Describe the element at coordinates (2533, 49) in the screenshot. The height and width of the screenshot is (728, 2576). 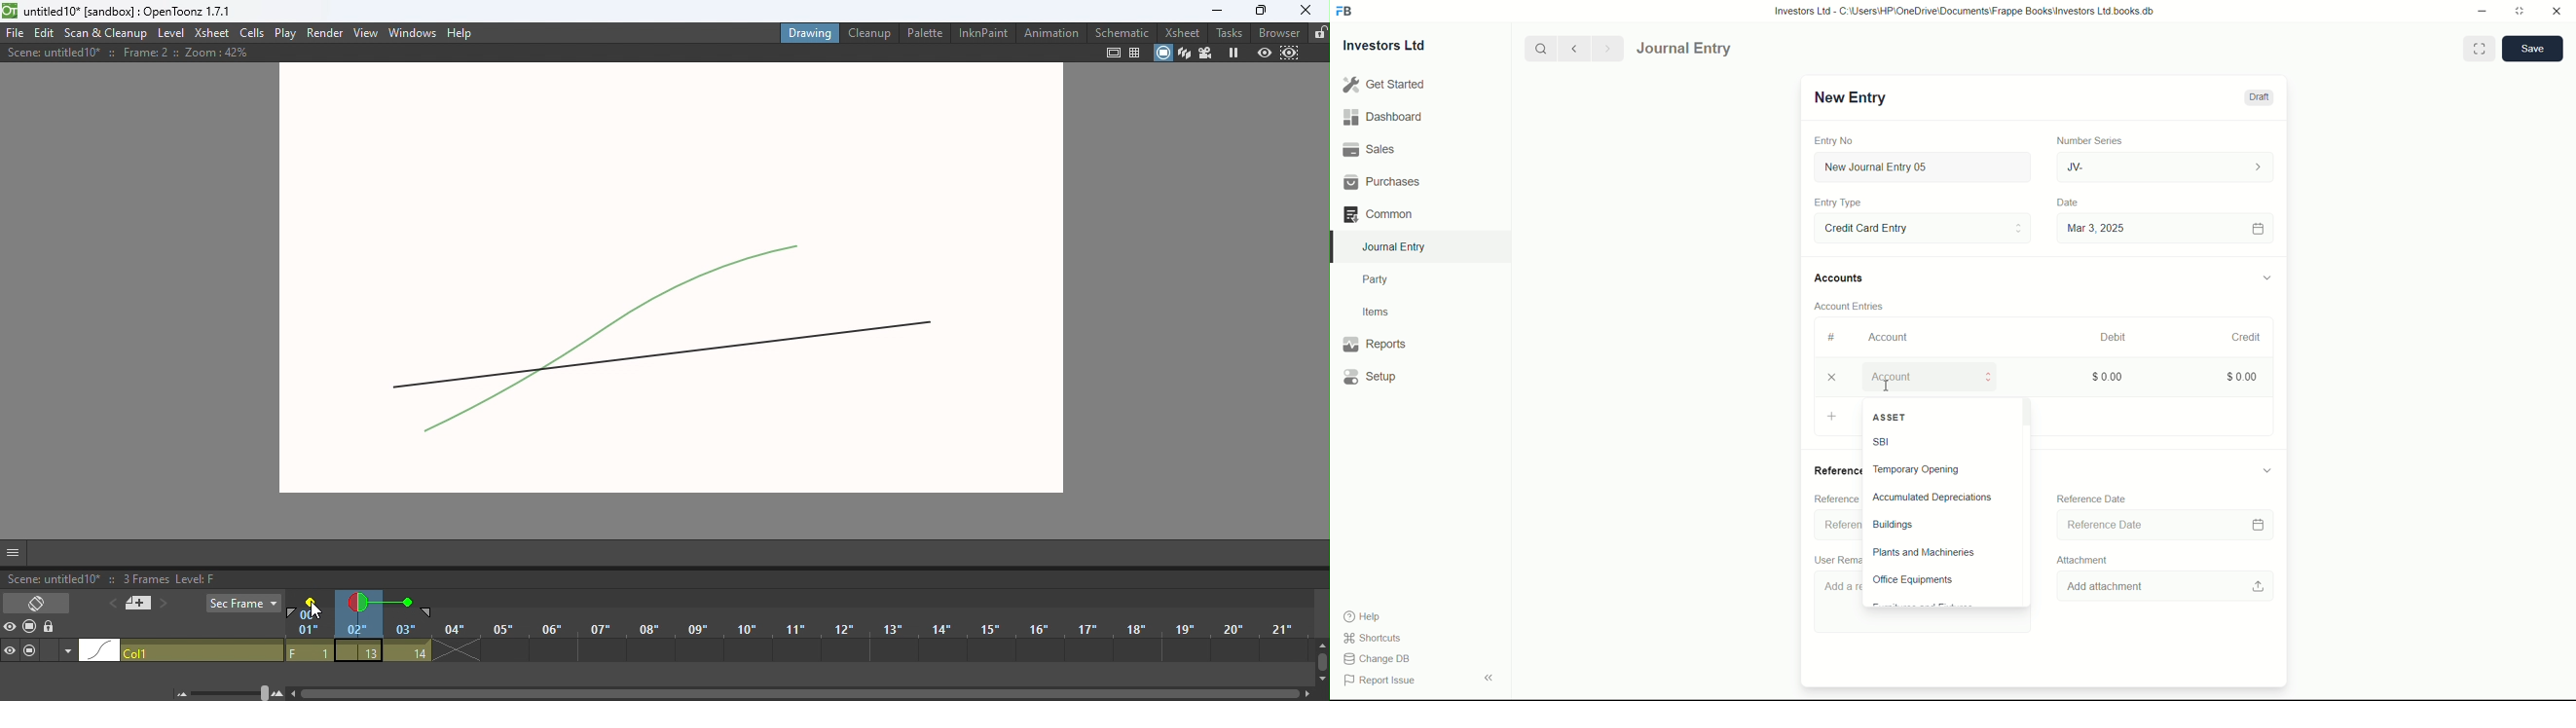
I see `save` at that location.